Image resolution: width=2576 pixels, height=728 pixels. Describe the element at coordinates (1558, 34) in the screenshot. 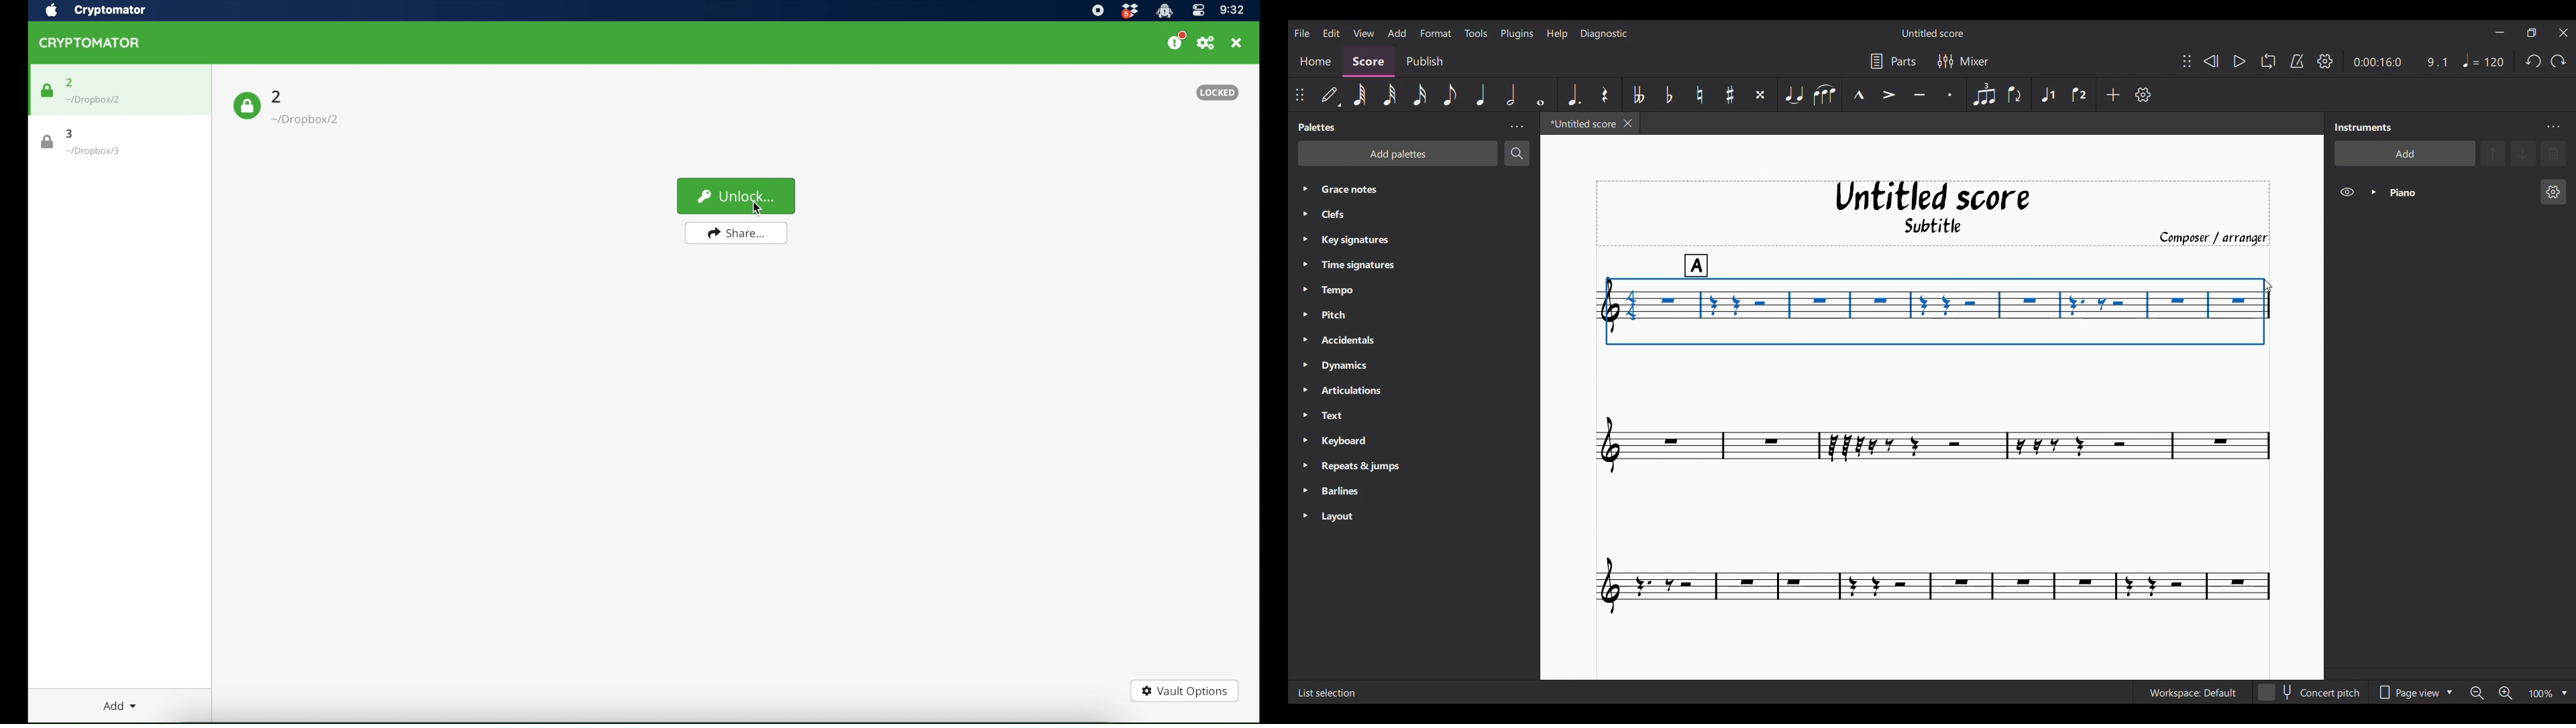

I see `Help menu` at that location.